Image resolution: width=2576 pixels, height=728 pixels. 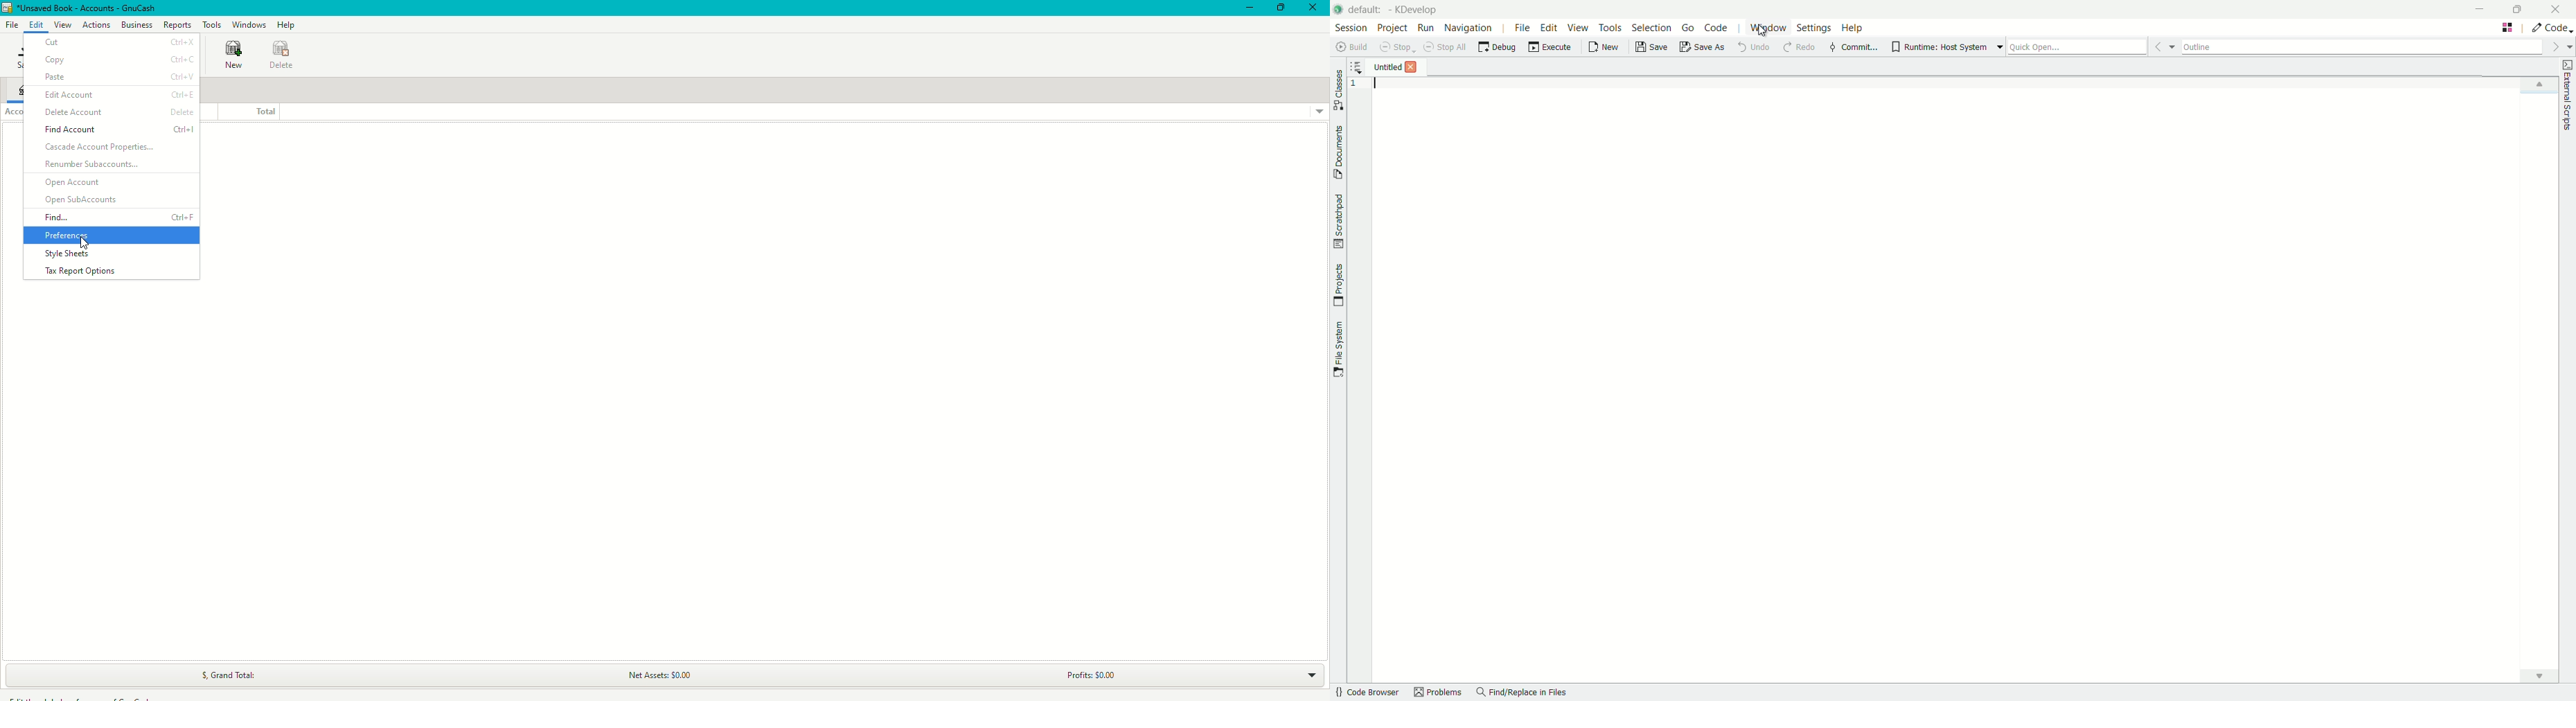 I want to click on help menu, so click(x=1852, y=29).